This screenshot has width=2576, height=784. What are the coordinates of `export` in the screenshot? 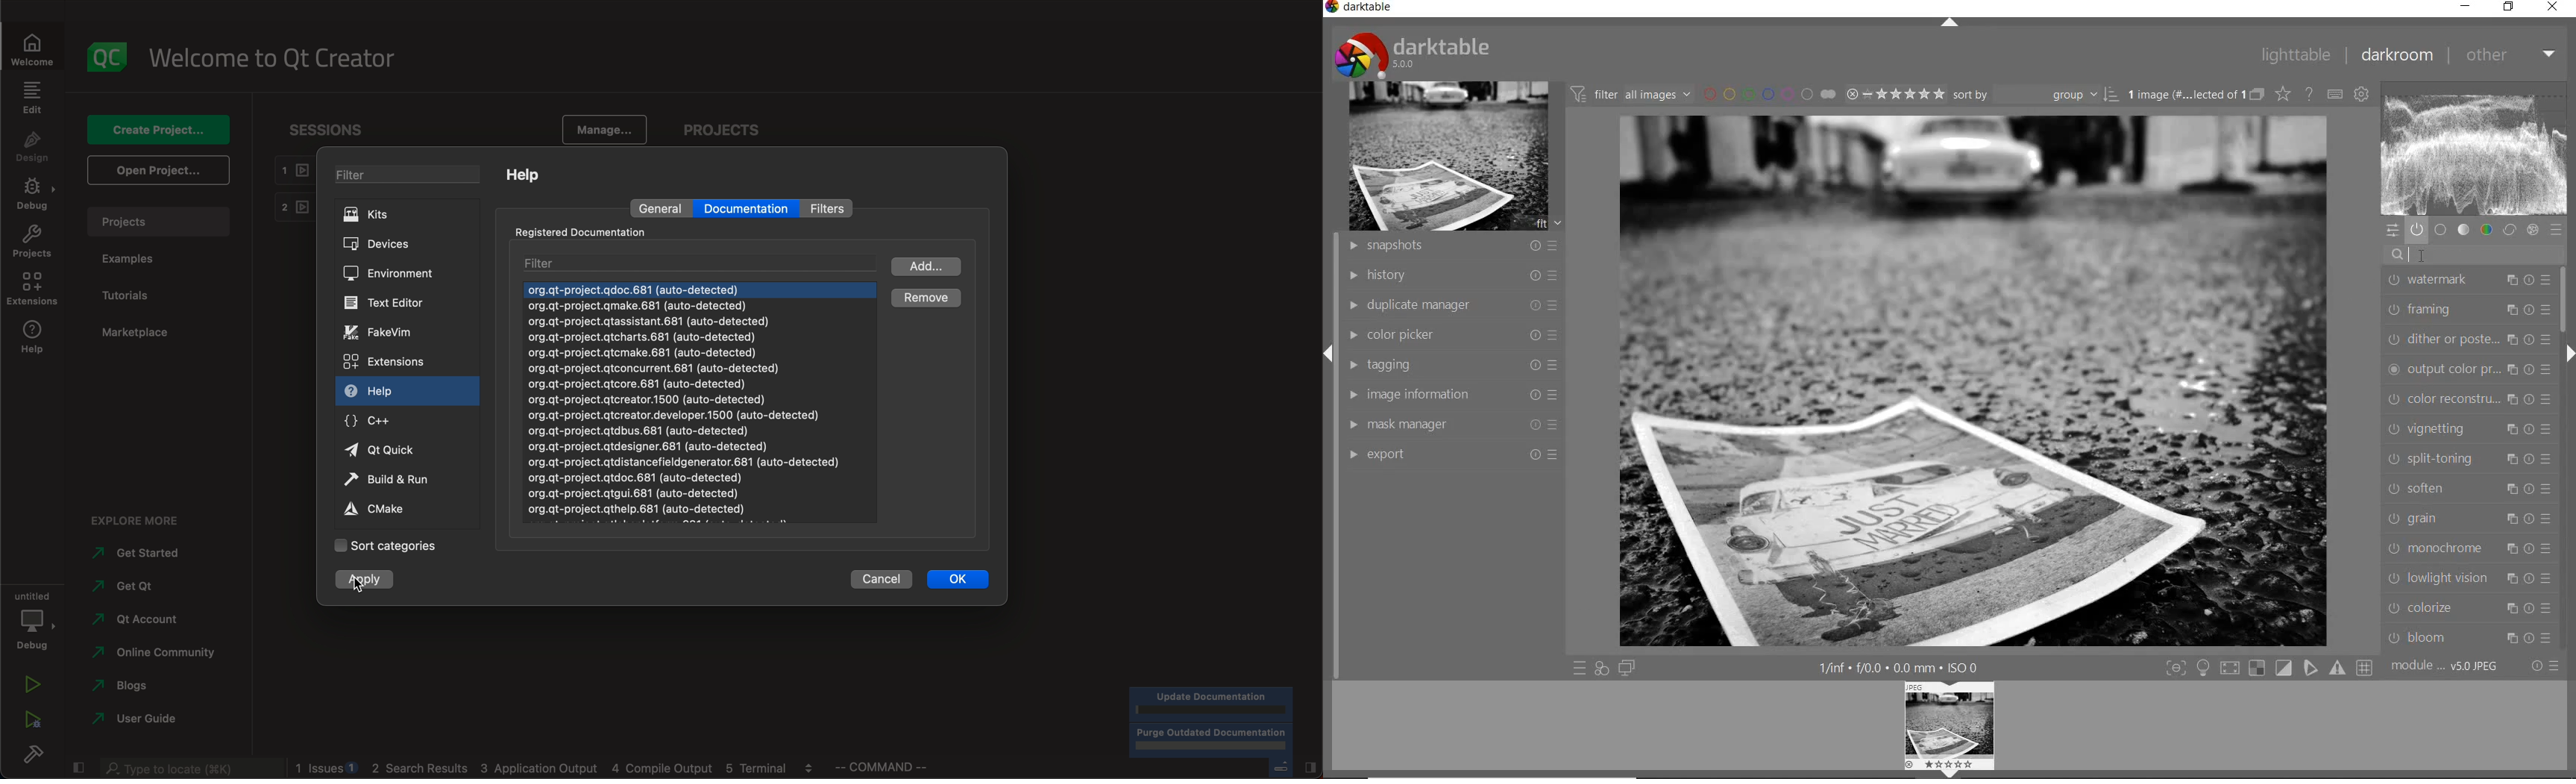 It's located at (1451, 453).